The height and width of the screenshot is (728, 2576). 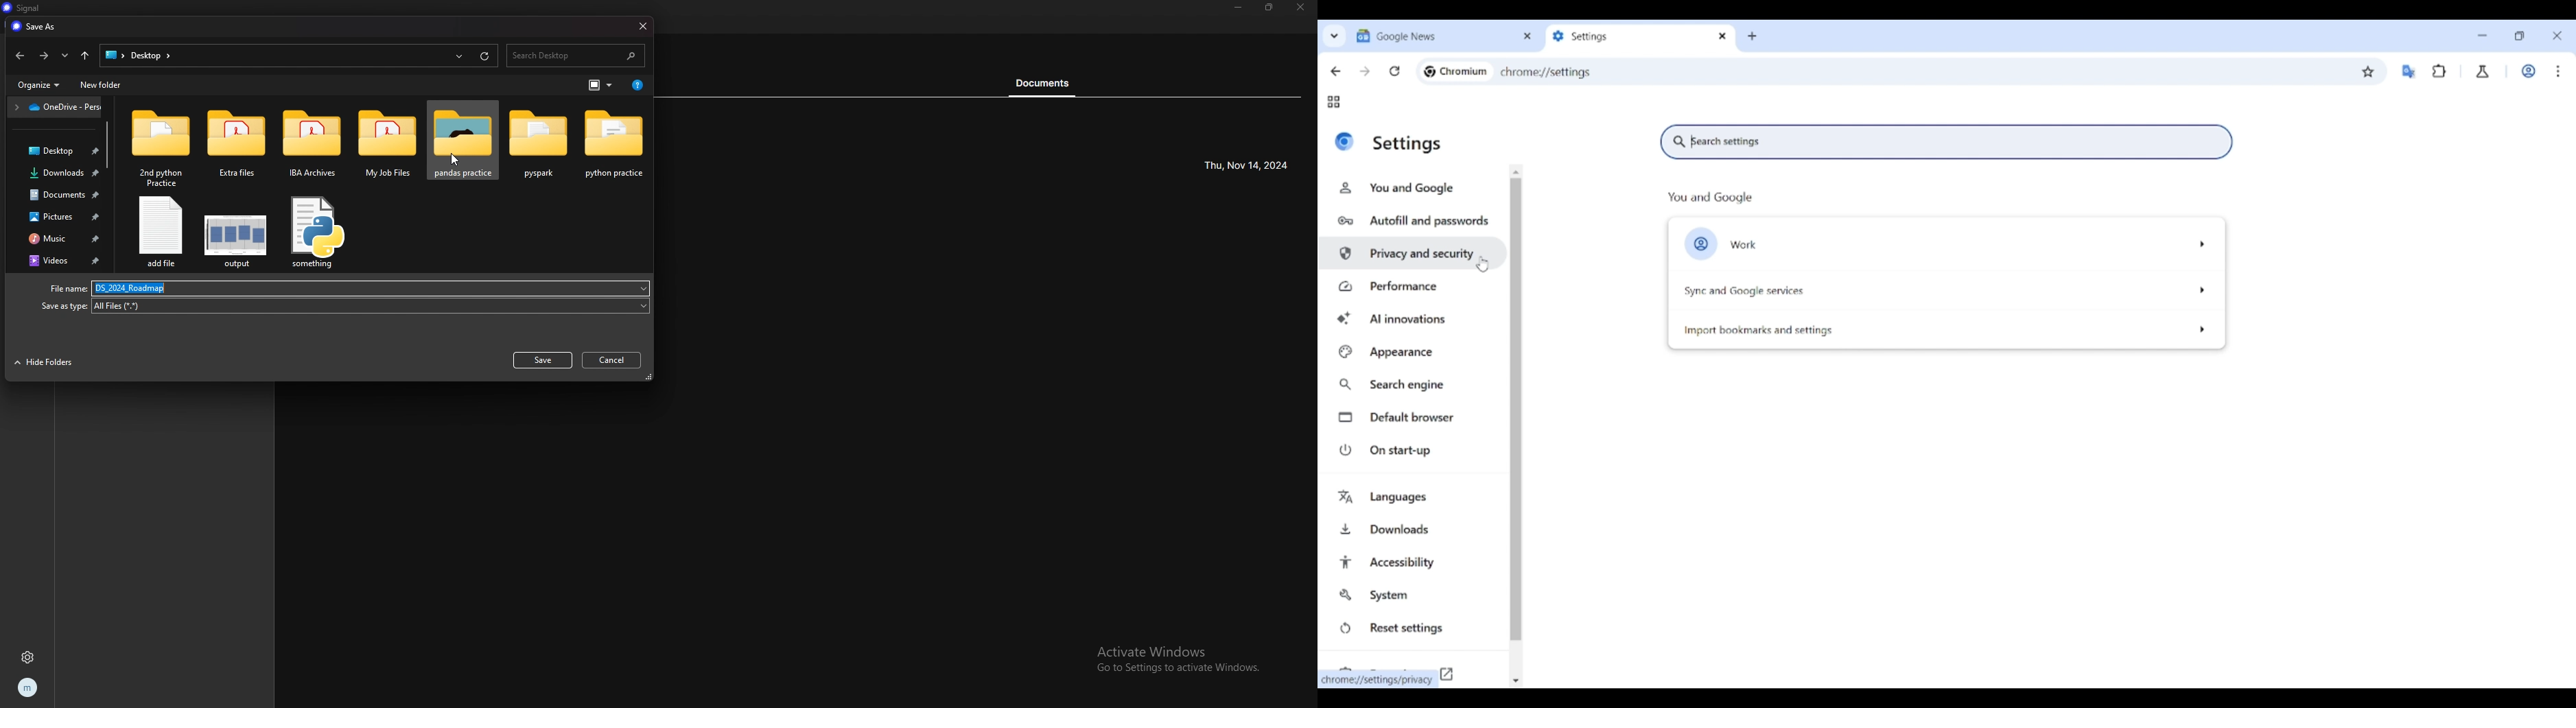 What do you see at coordinates (1413, 352) in the screenshot?
I see `Appearance` at bounding box center [1413, 352].